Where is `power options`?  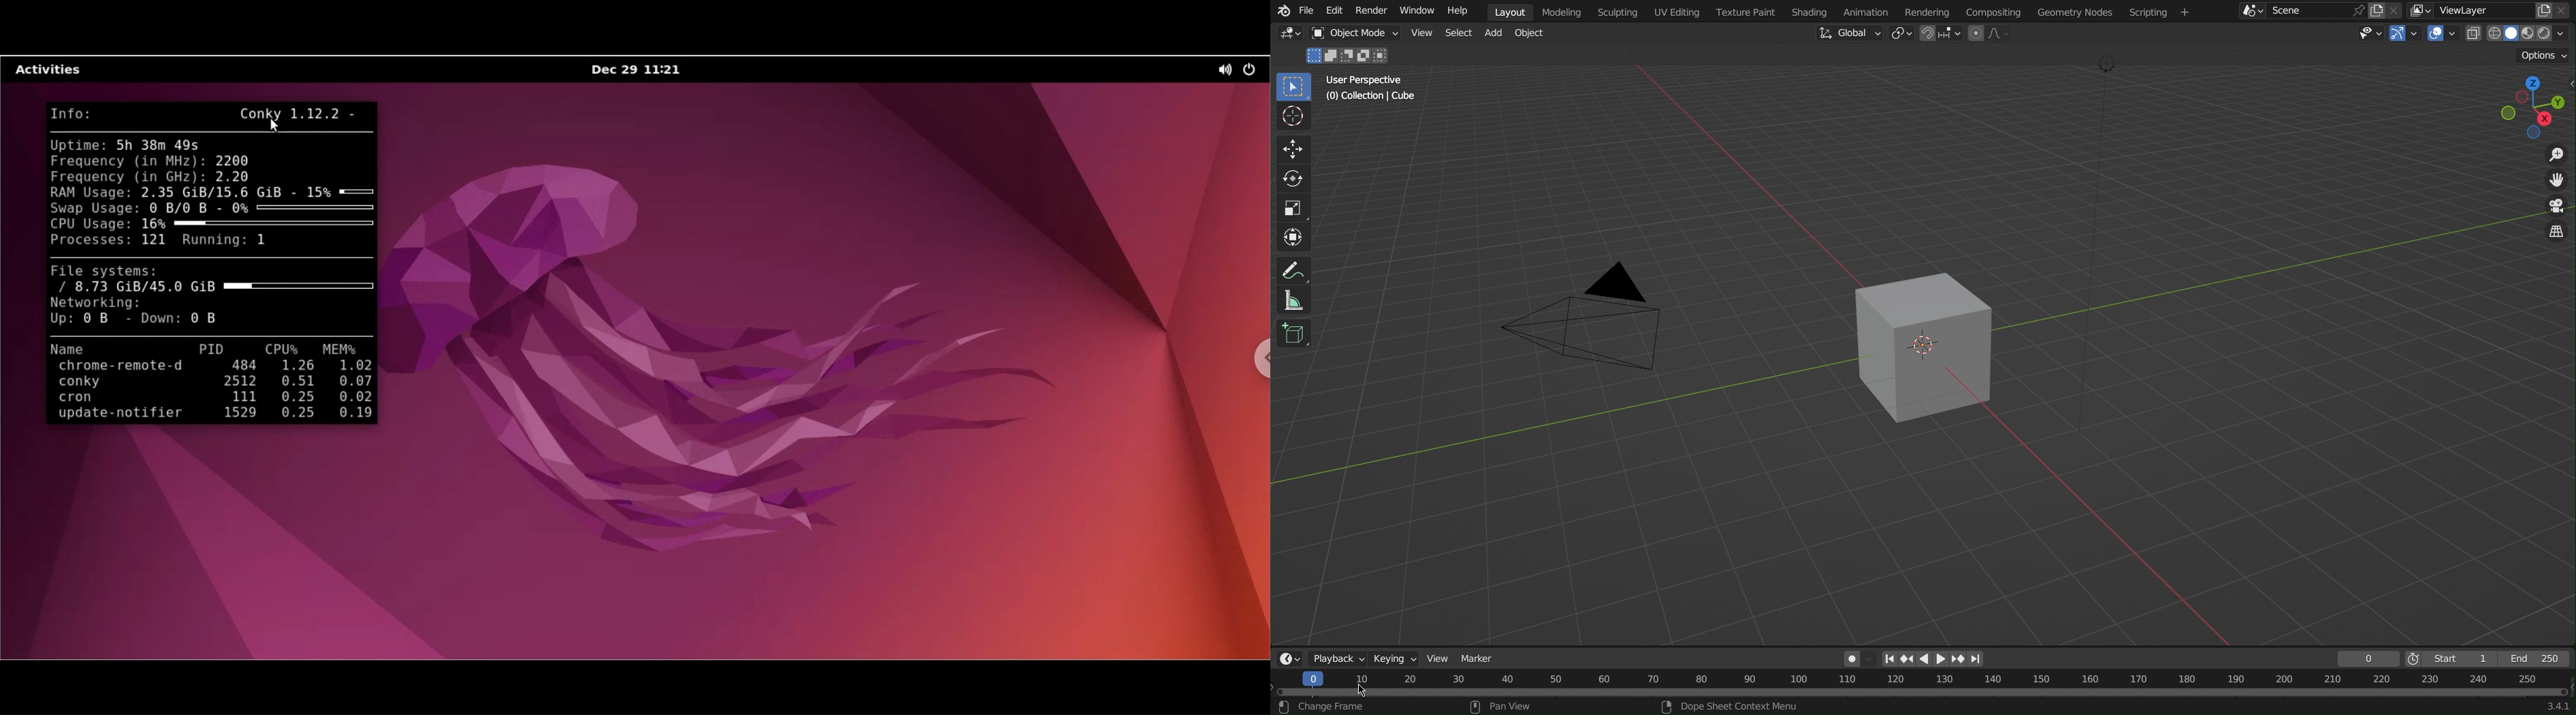
power options is located at coordinates (1252, 71).